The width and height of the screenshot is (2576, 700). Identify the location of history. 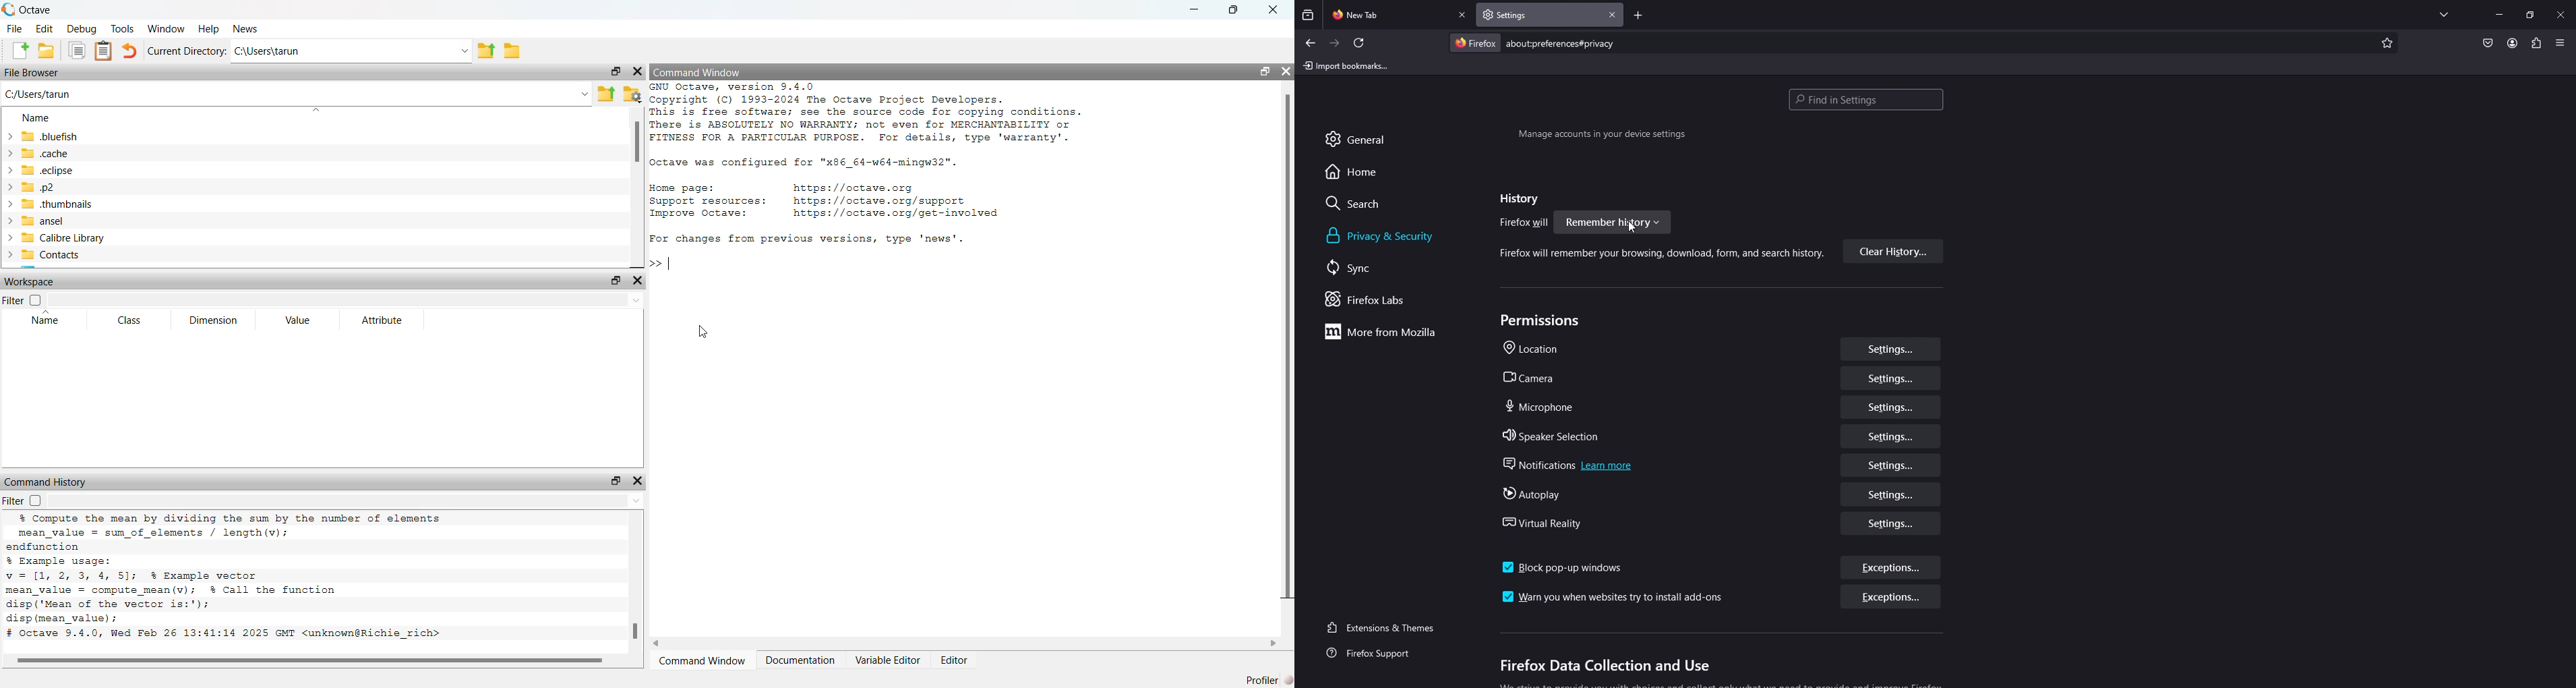
(1516, 199).